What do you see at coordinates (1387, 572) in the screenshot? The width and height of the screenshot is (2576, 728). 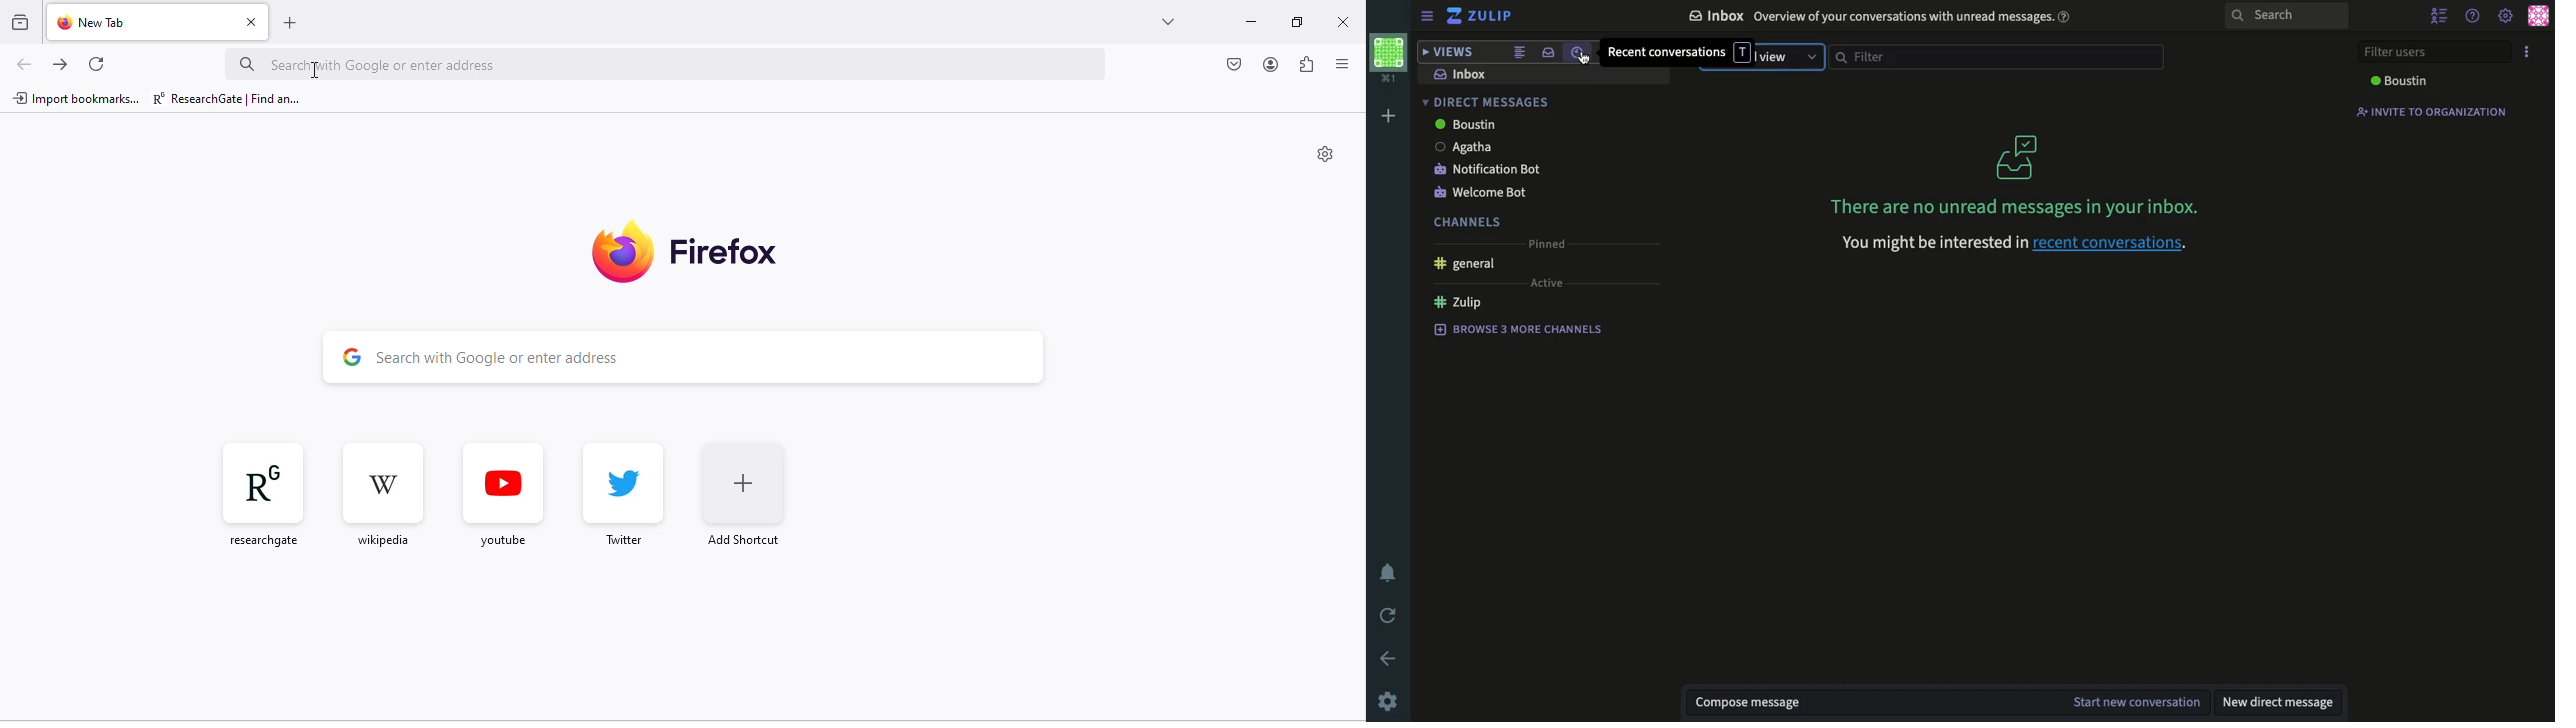 I see `notification` at bounding box center [1387, 572].